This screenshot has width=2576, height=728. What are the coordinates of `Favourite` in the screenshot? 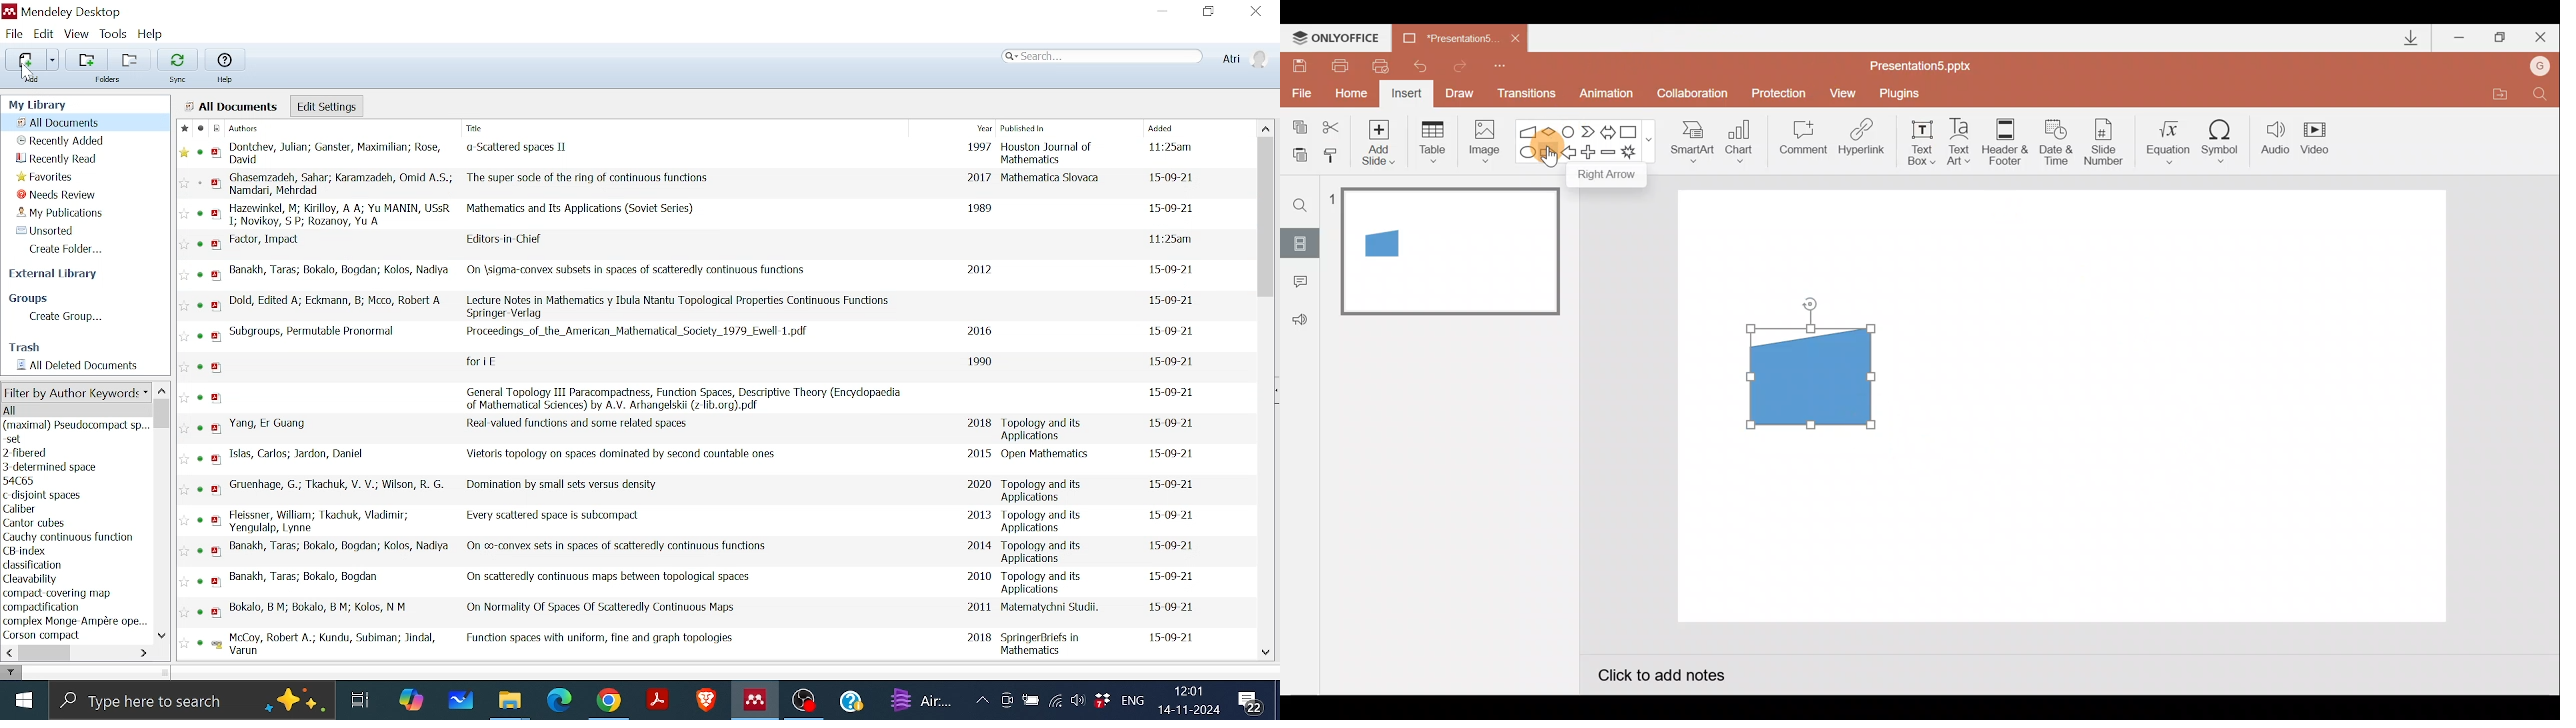 It's located at (183, 154).